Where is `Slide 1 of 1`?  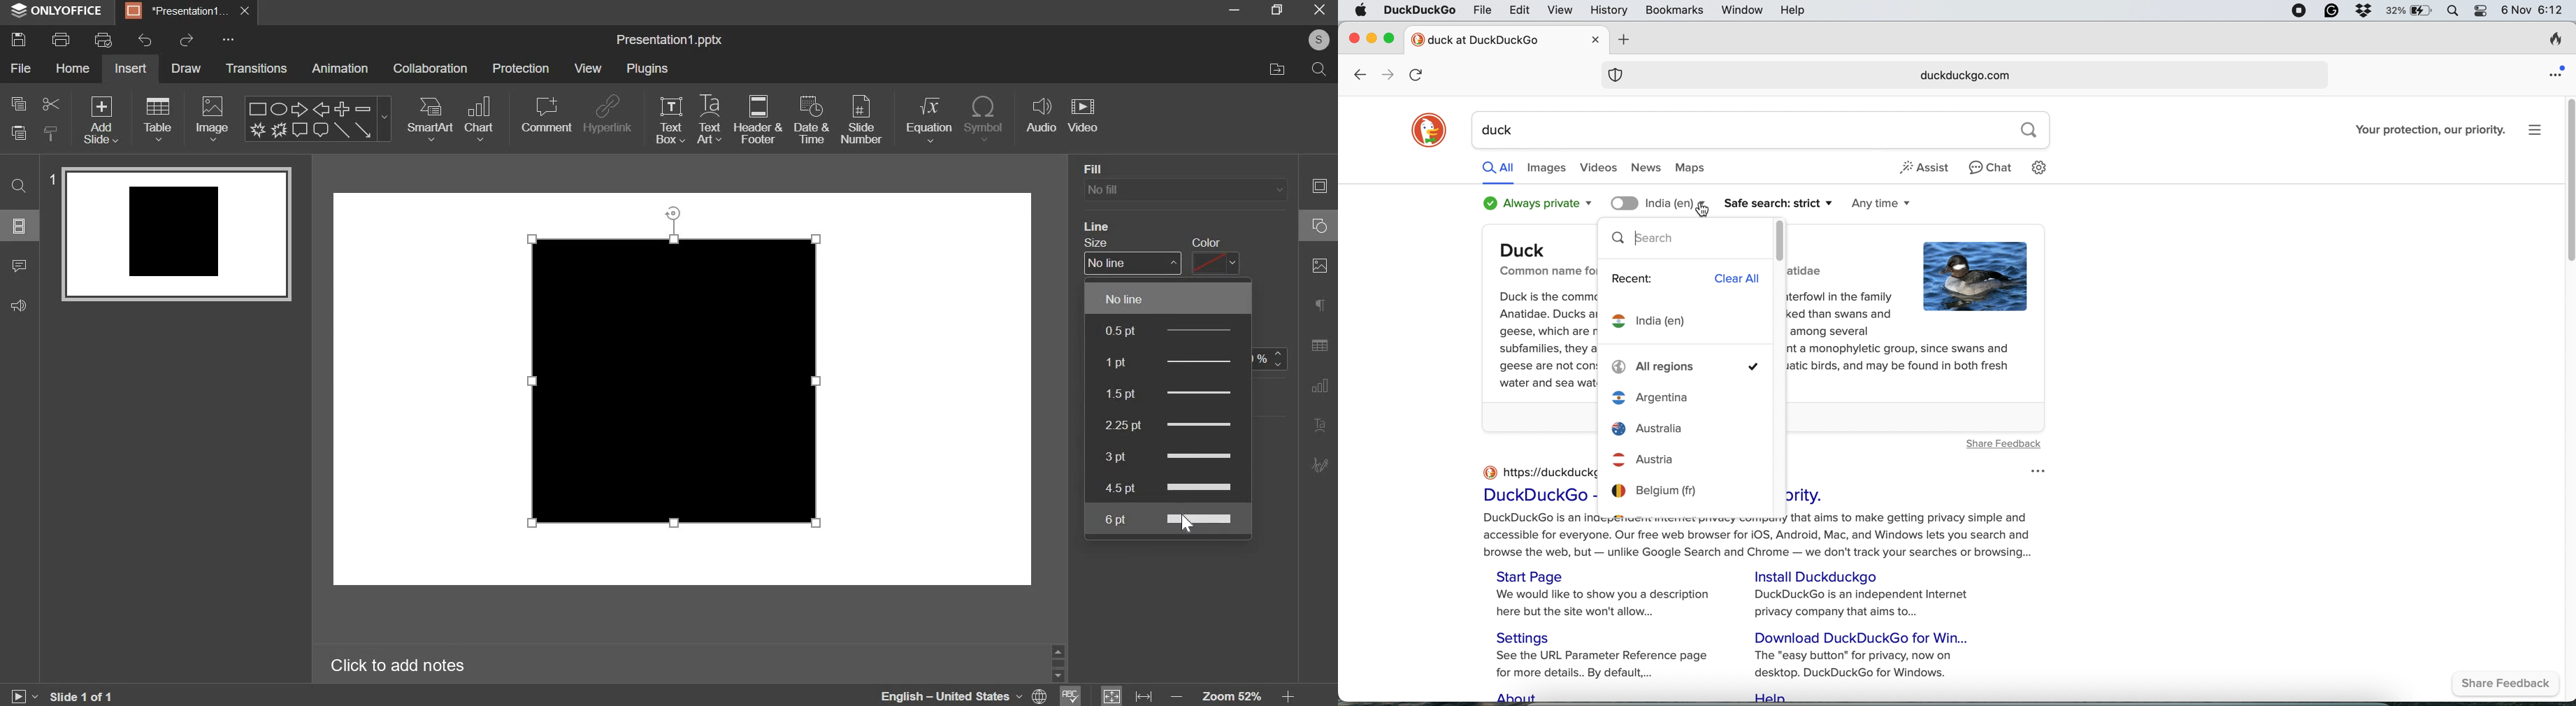
Slide 1 of 1 is located at coordinates (85, 696).